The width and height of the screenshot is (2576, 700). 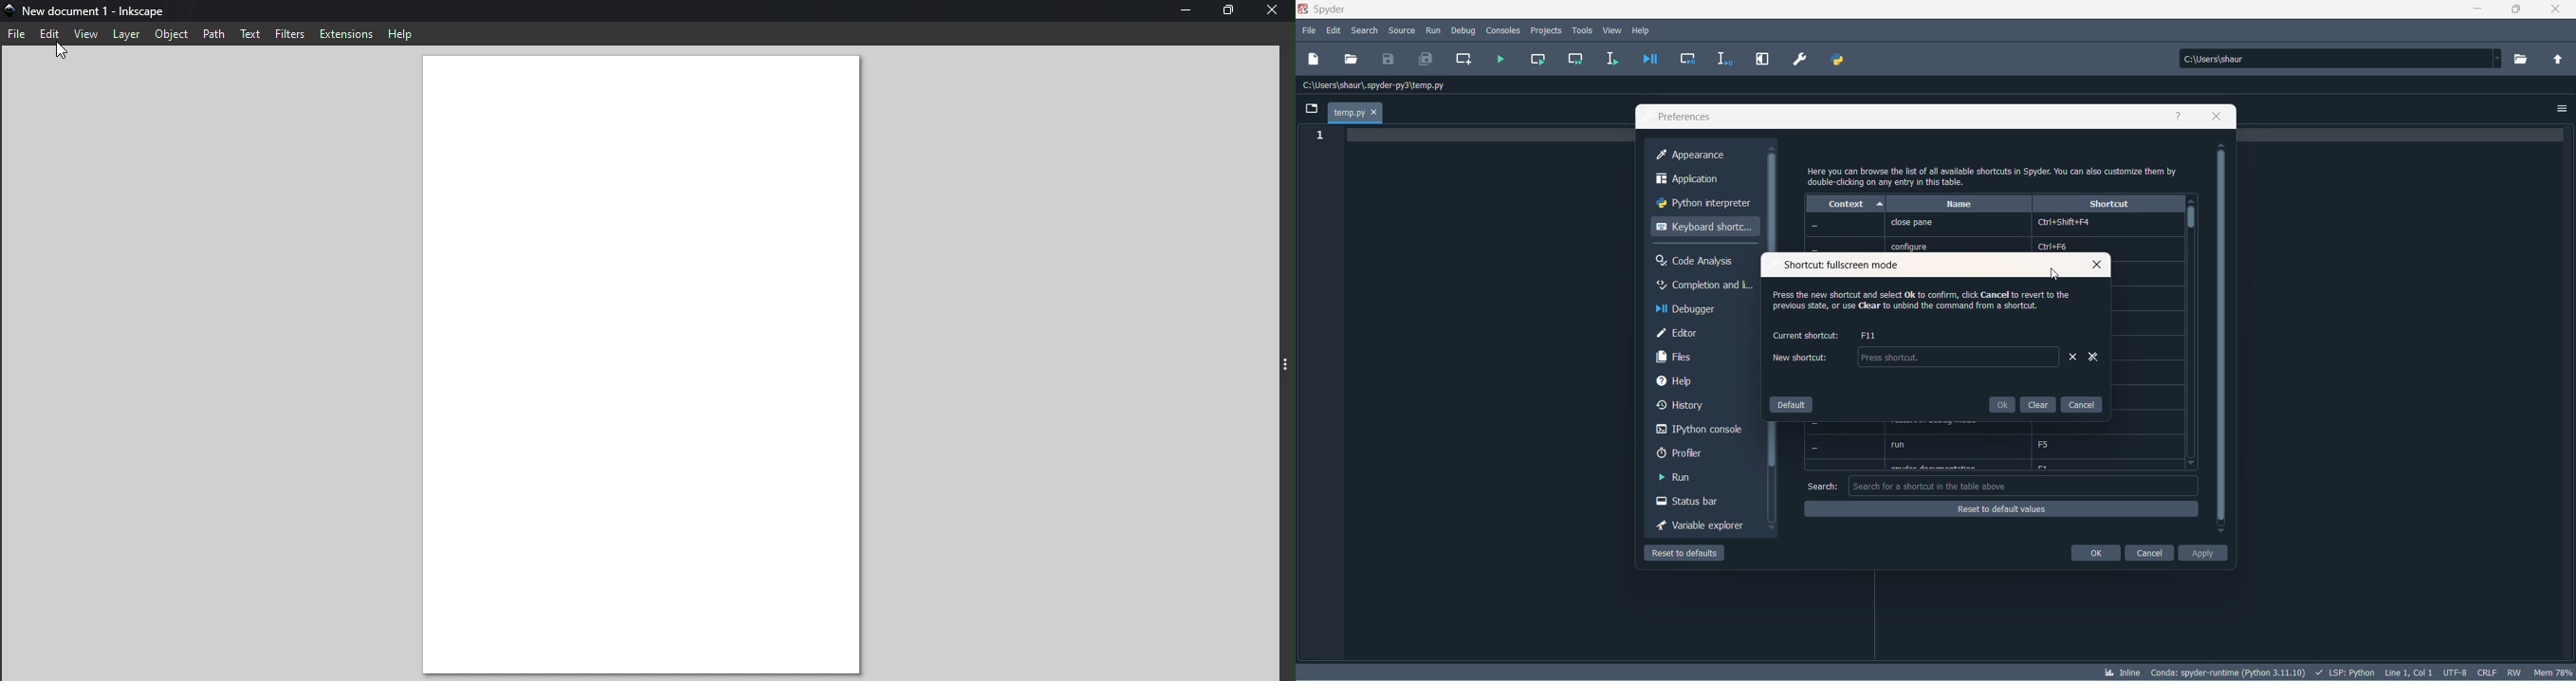 I want to click on variable exploreer, so click(x=1700, y=527).